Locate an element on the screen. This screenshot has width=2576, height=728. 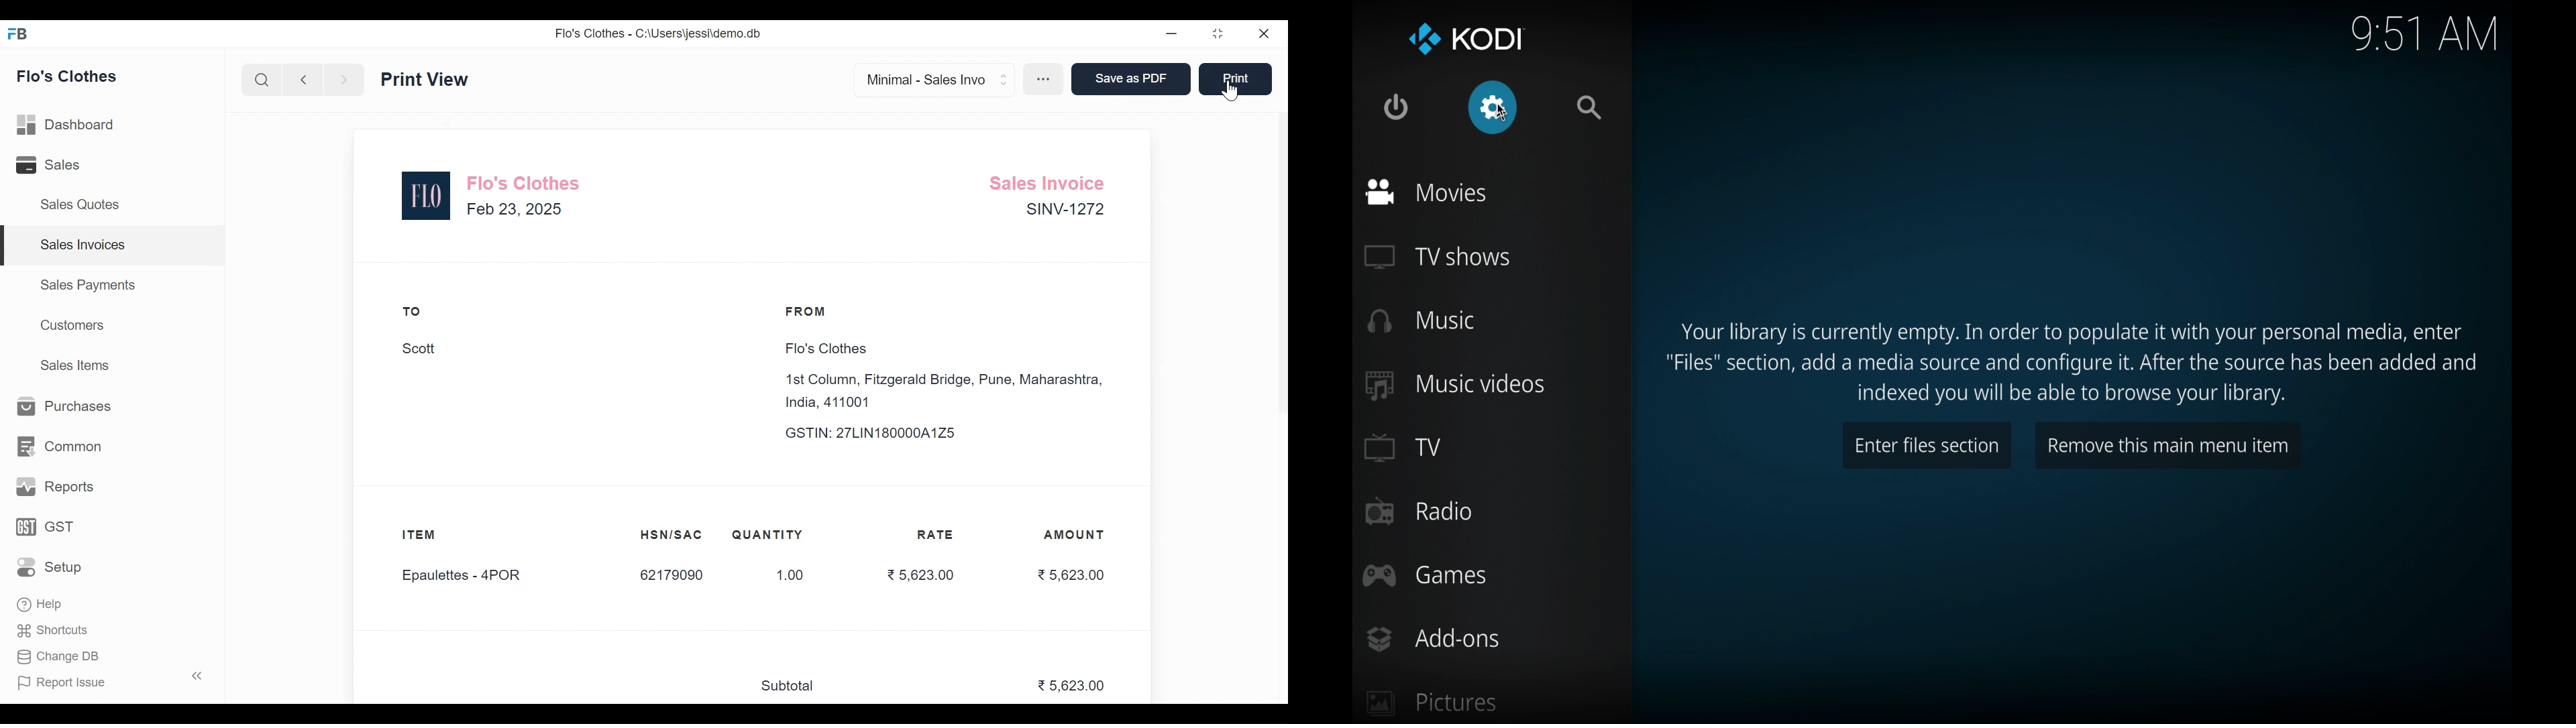
Sales Invoice is located at coordinates (439, 78).